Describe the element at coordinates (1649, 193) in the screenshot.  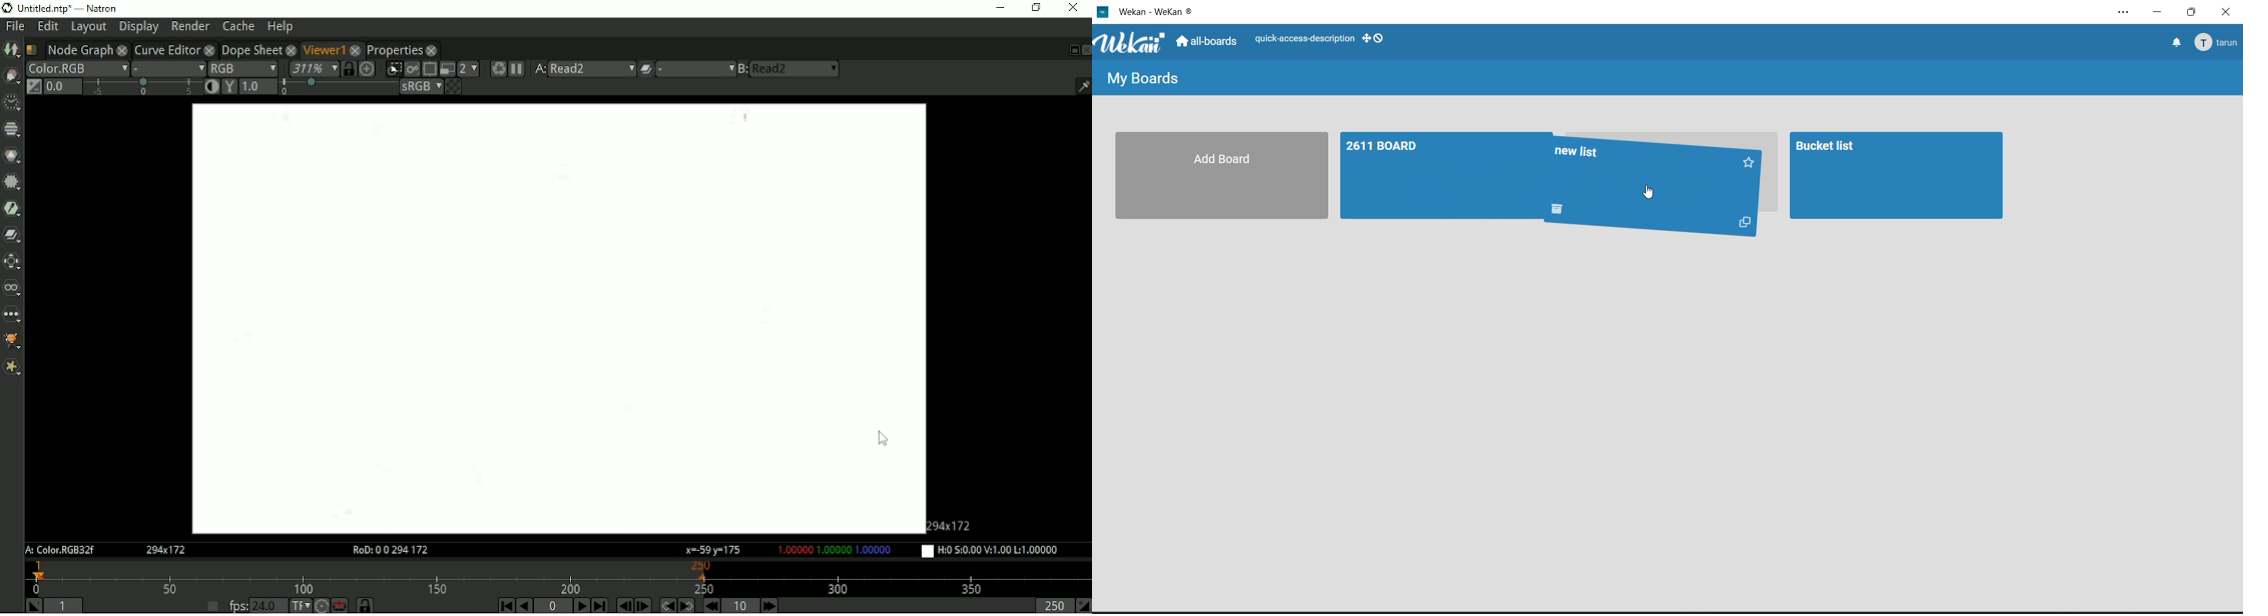
I see `cursor` at that location.